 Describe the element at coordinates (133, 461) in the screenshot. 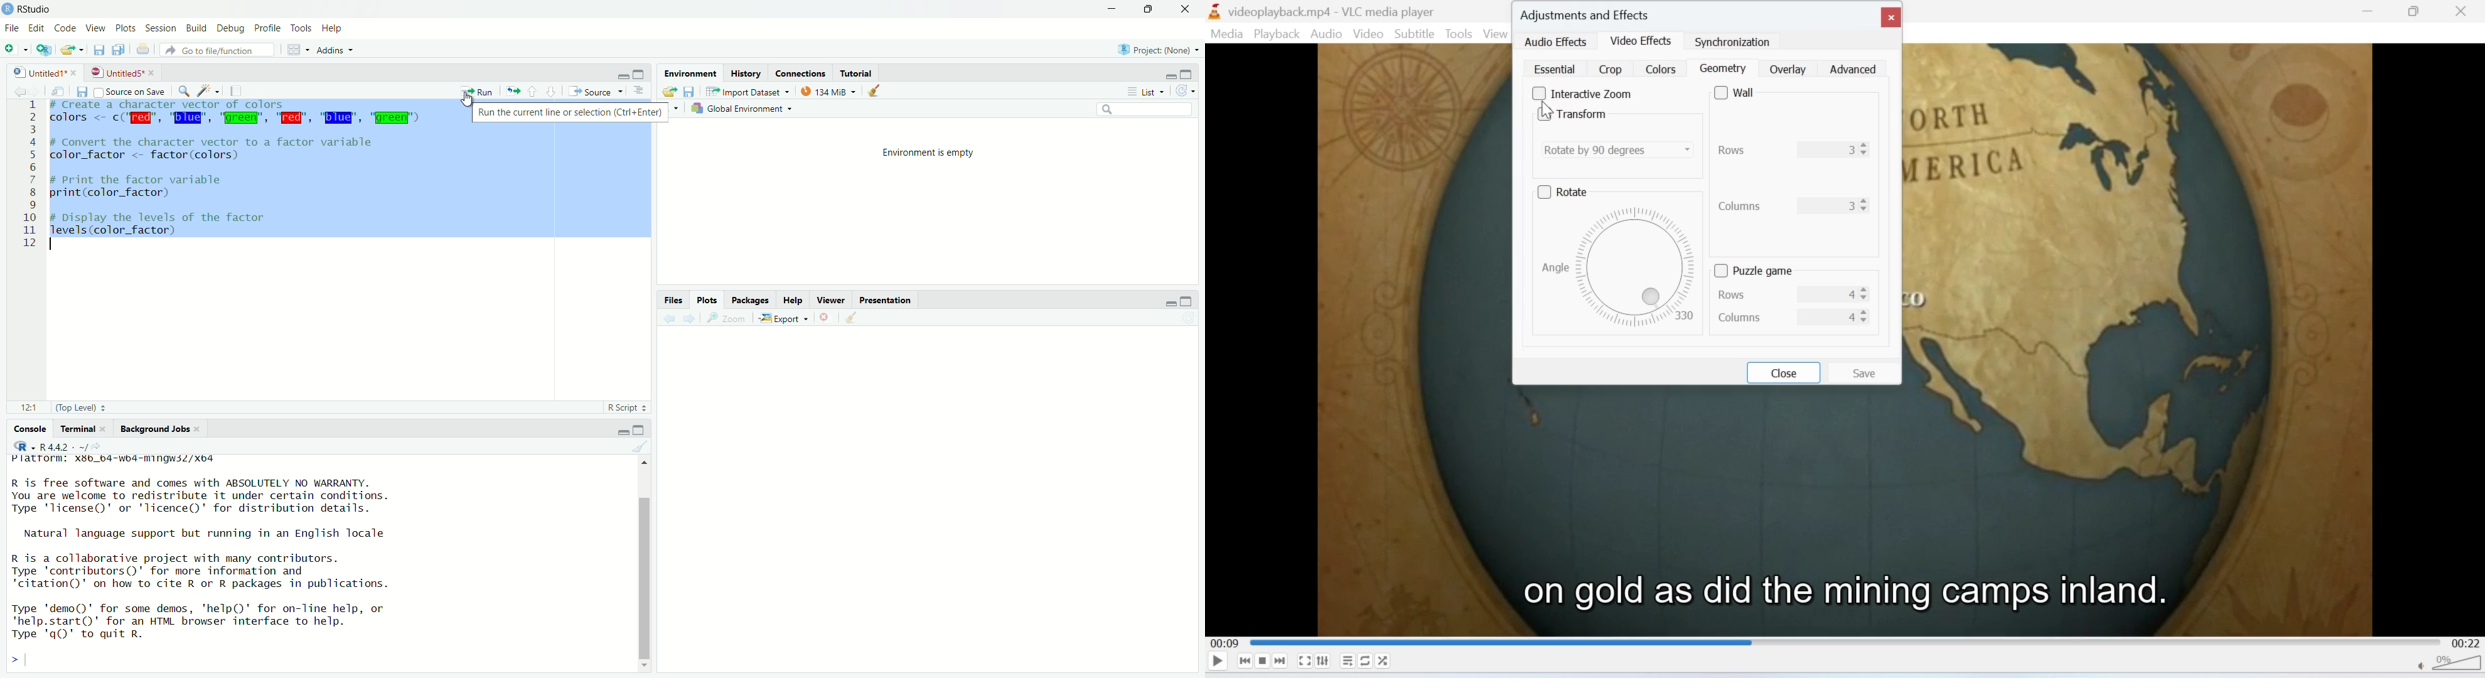

I see `platform` at that location.